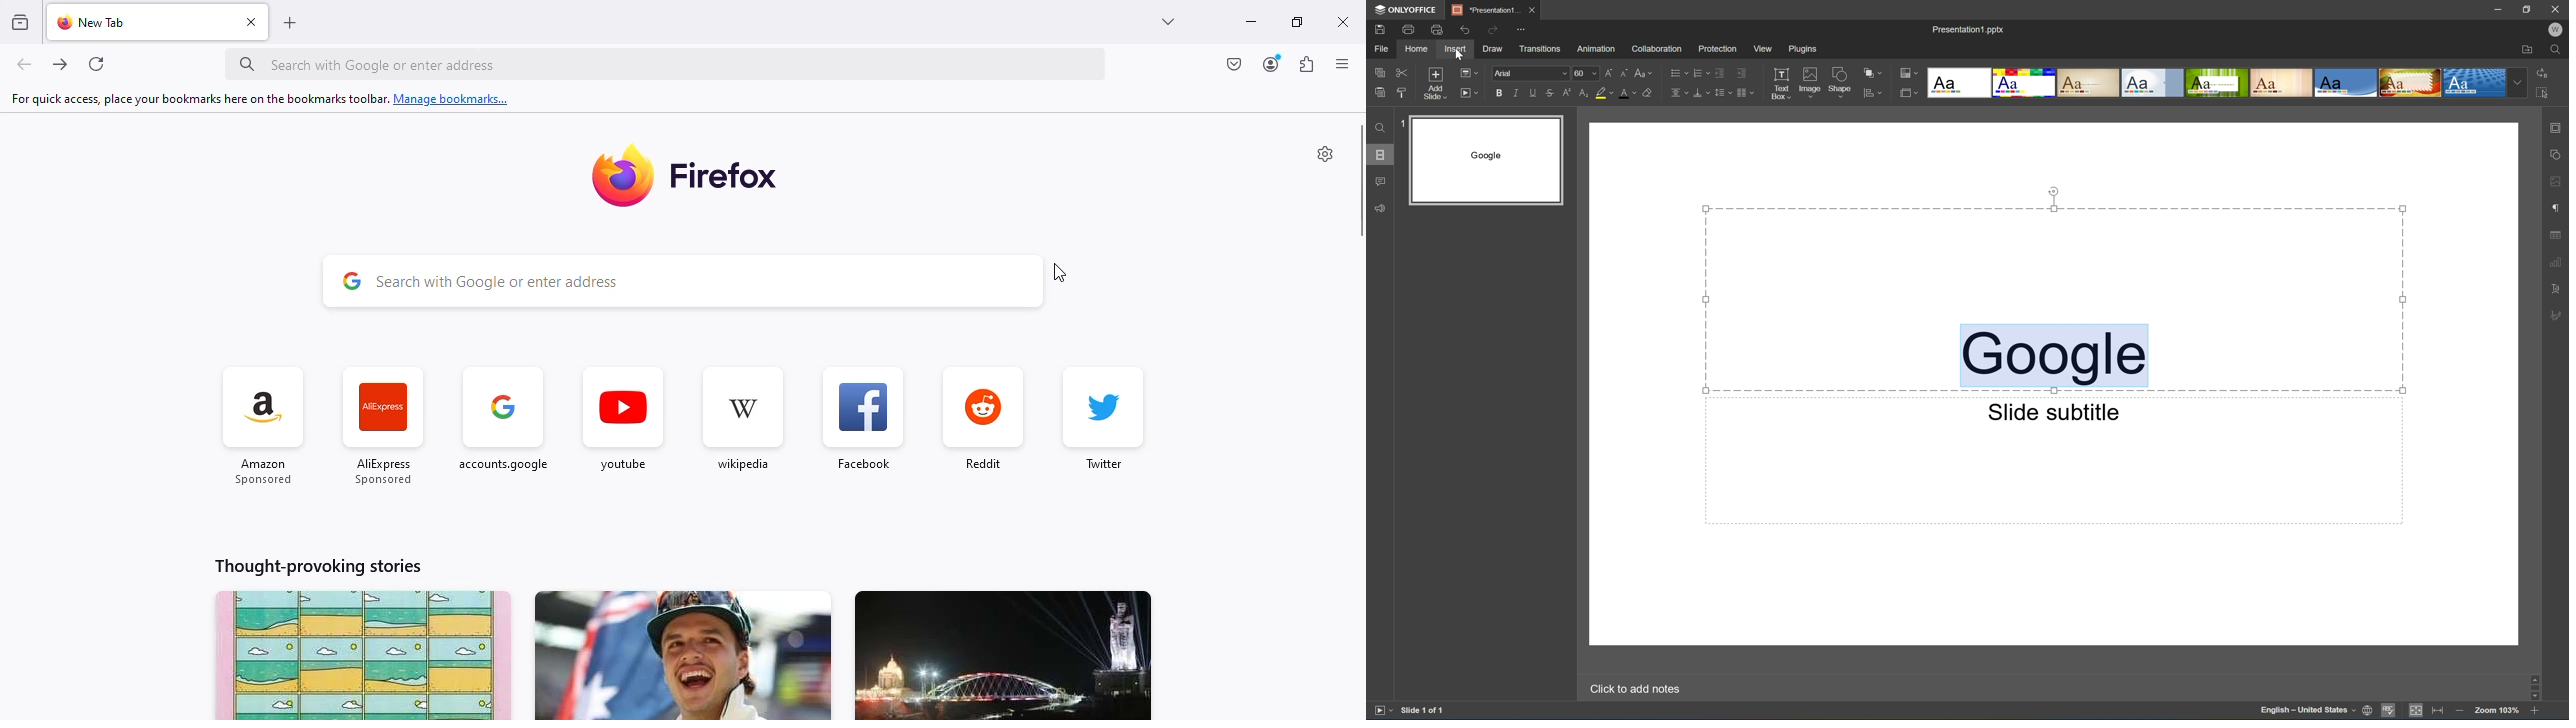 Image resolution: width=2576 pixels, height=728 pixels. I want to click on Copy, so click(1379, 71).